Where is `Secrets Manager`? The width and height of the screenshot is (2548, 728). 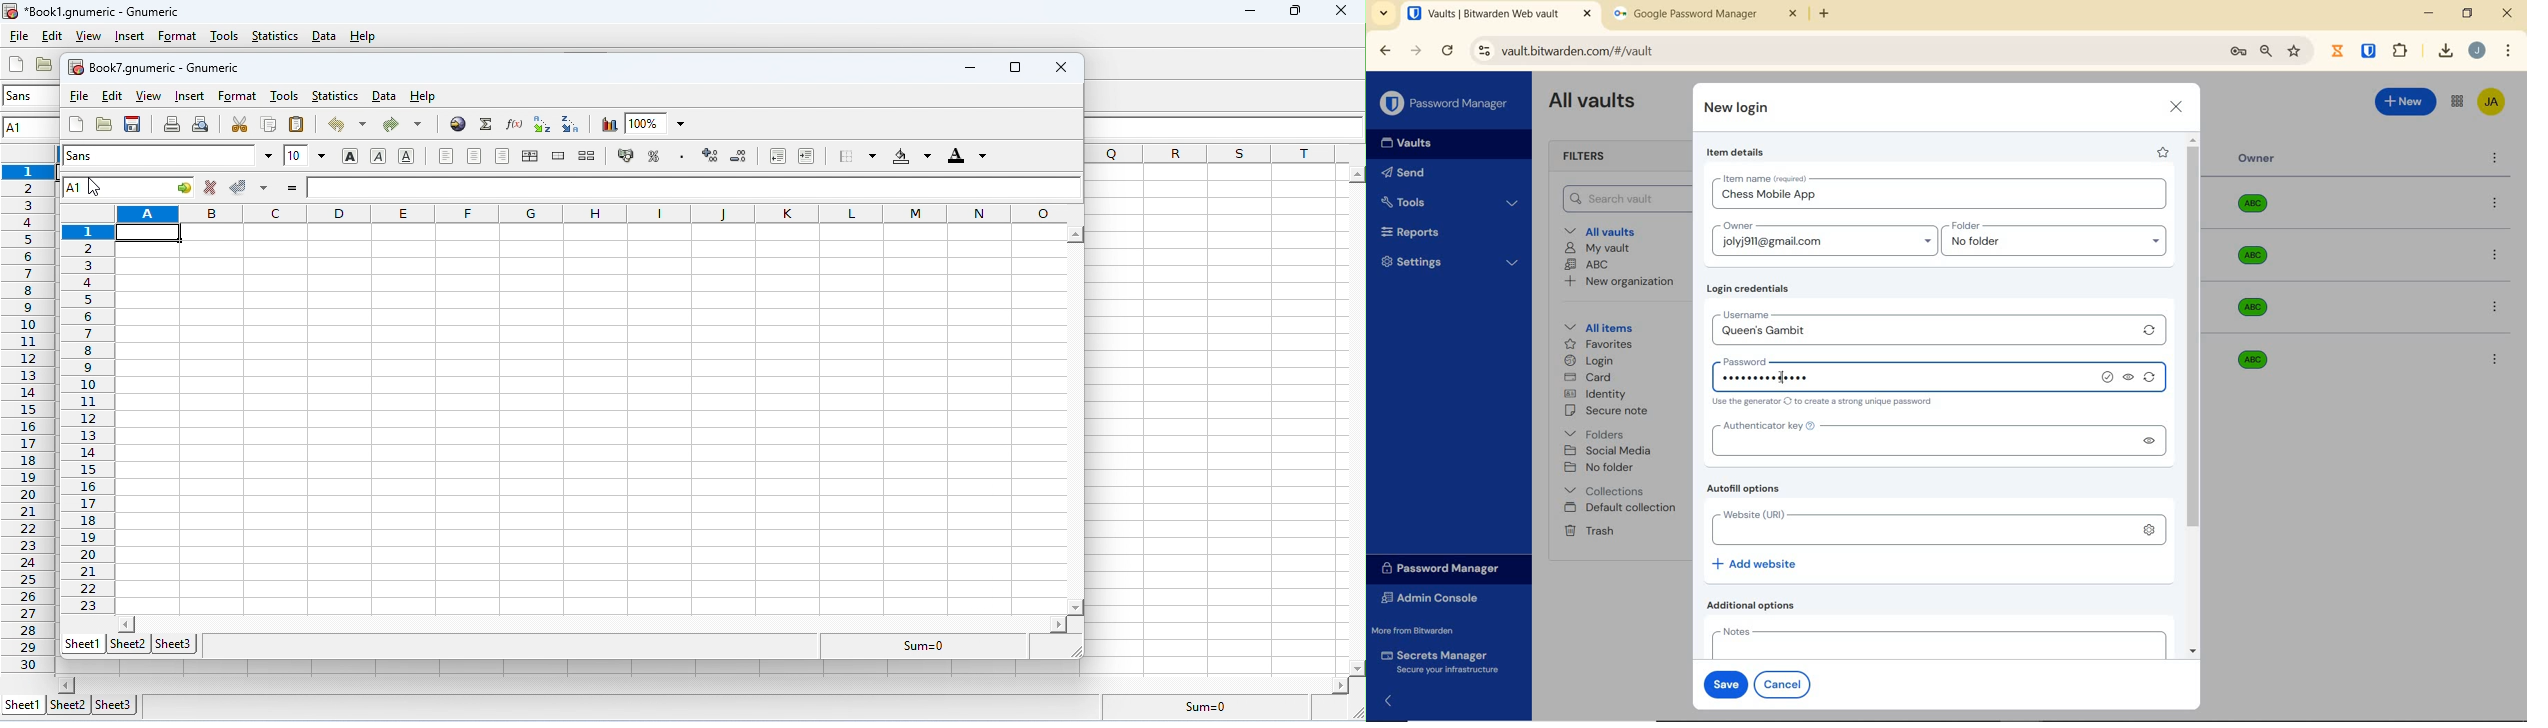
Secrets Manager is located at coordinates (1437, 663).